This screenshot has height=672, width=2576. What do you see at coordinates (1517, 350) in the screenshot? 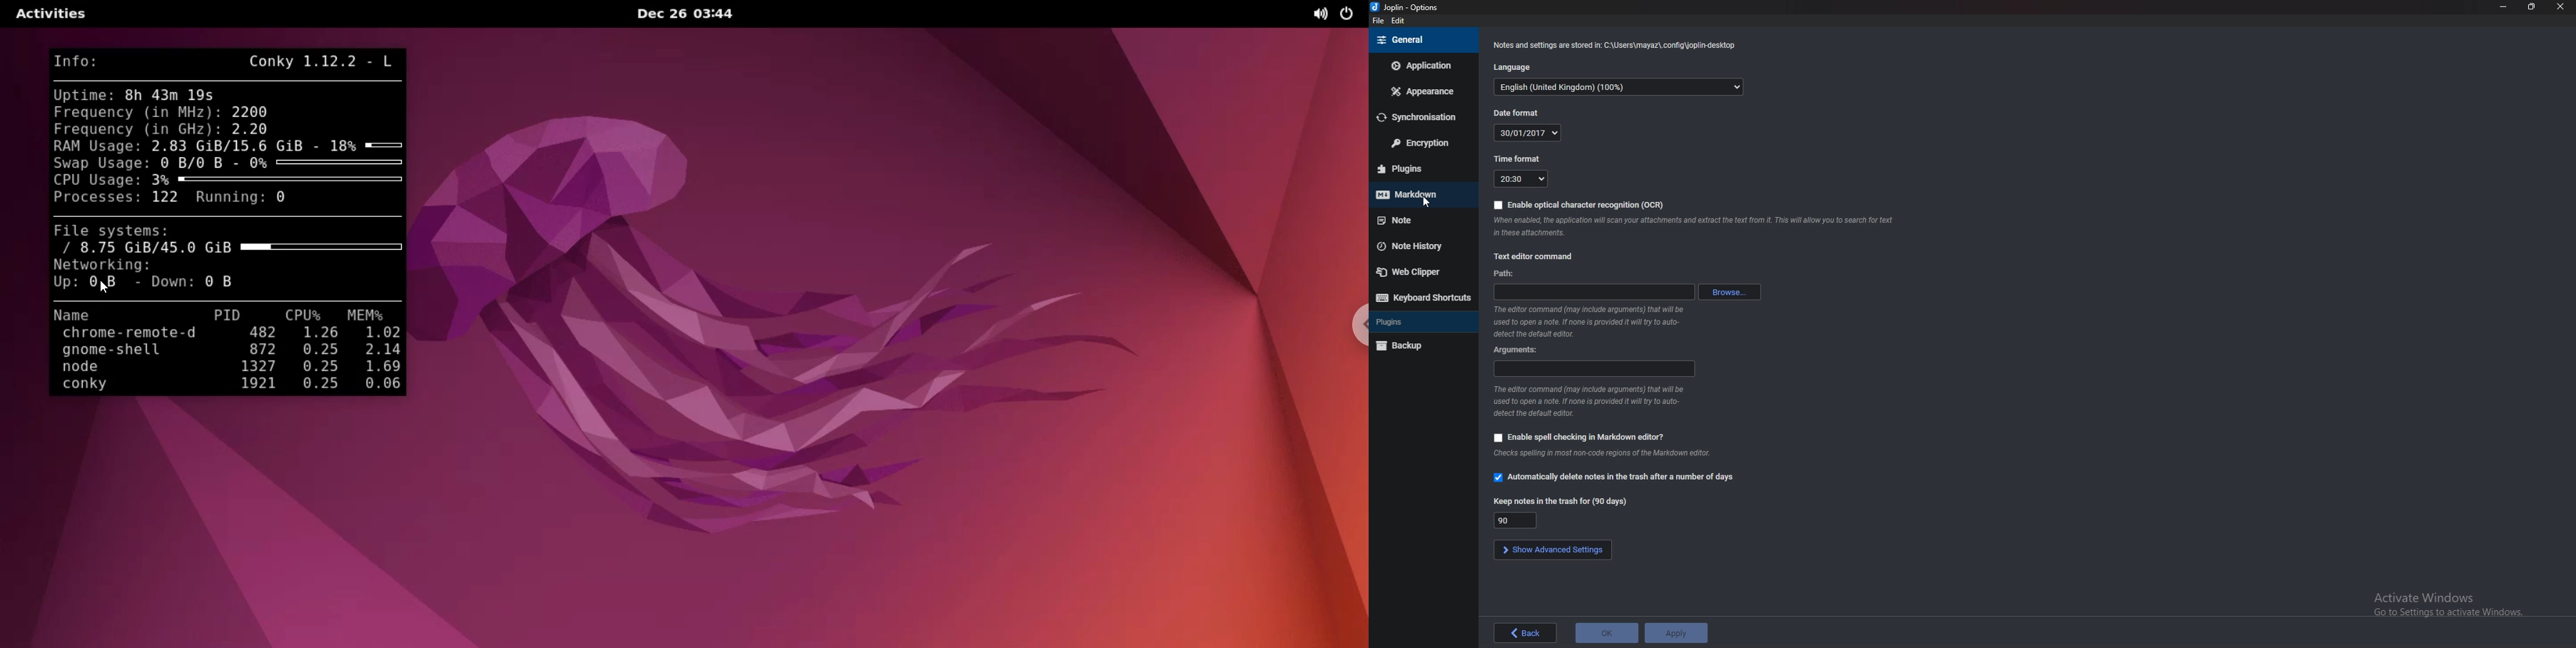
I see `Arguments` at bounding box center [1517, 350].